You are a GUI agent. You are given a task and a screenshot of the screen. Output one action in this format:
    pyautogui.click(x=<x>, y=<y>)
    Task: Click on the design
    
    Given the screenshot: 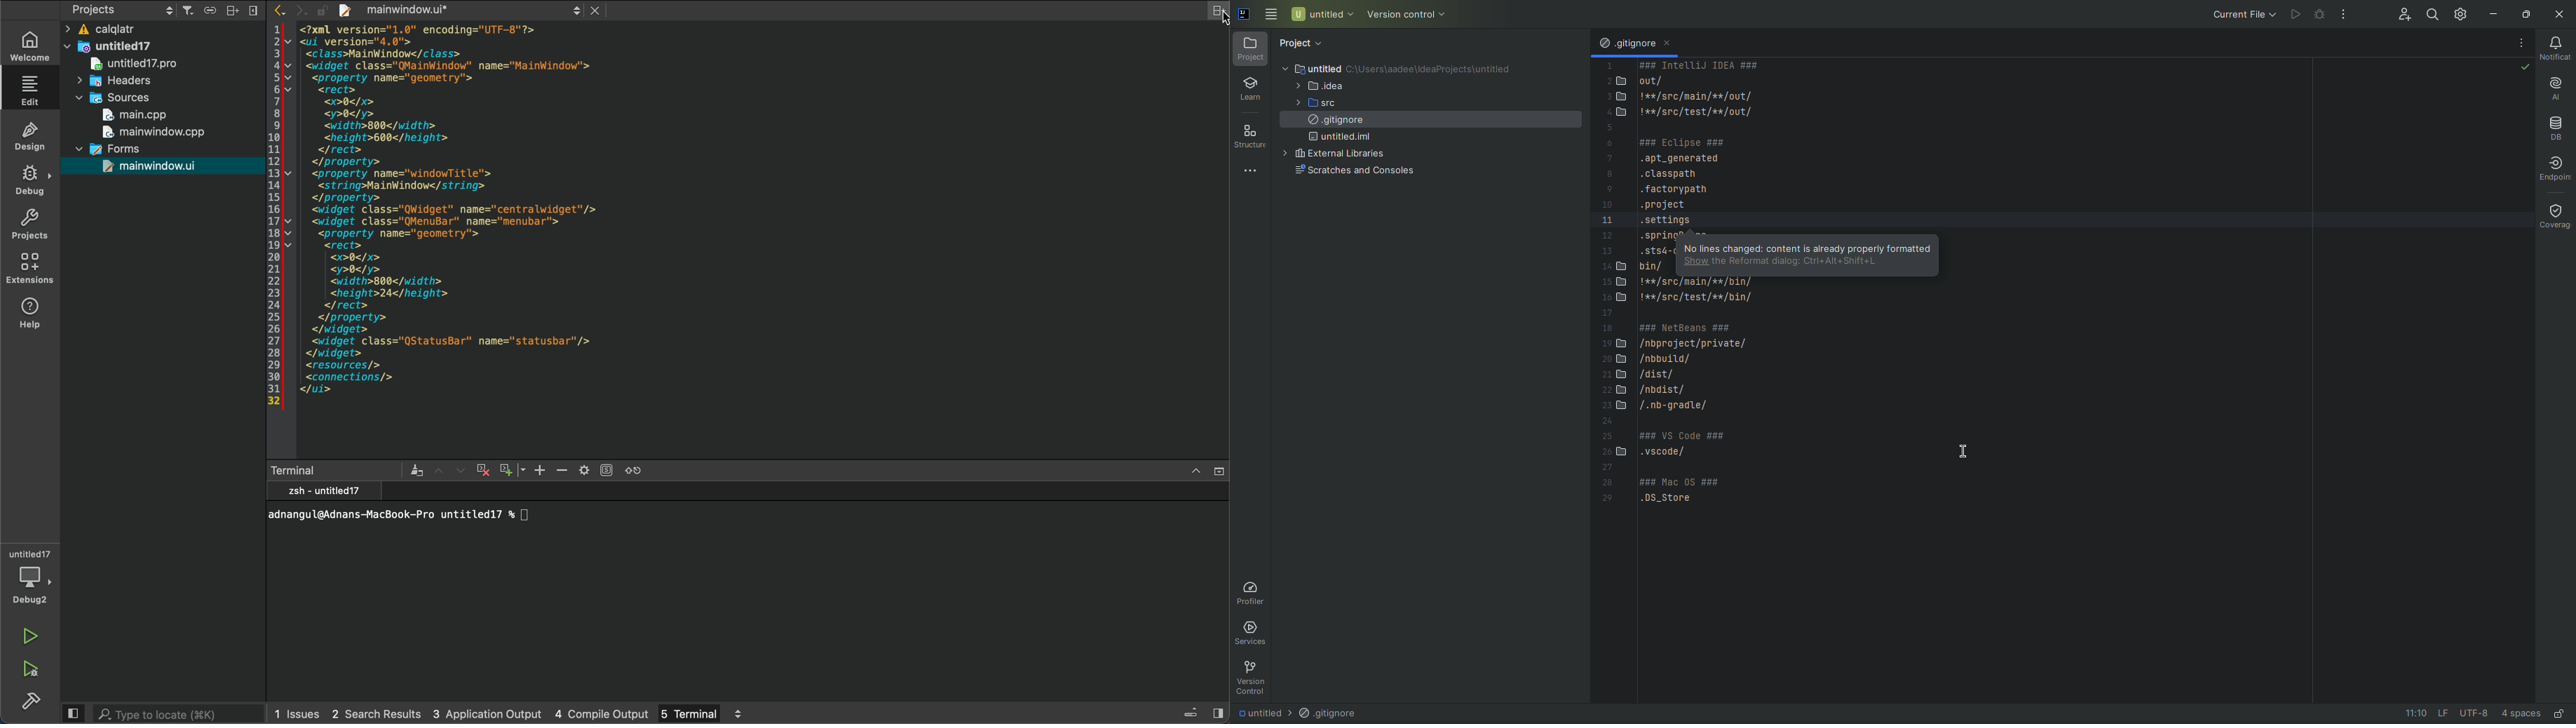 What is the action you would take?
    pyautogui.click(x=31, y=135)
    